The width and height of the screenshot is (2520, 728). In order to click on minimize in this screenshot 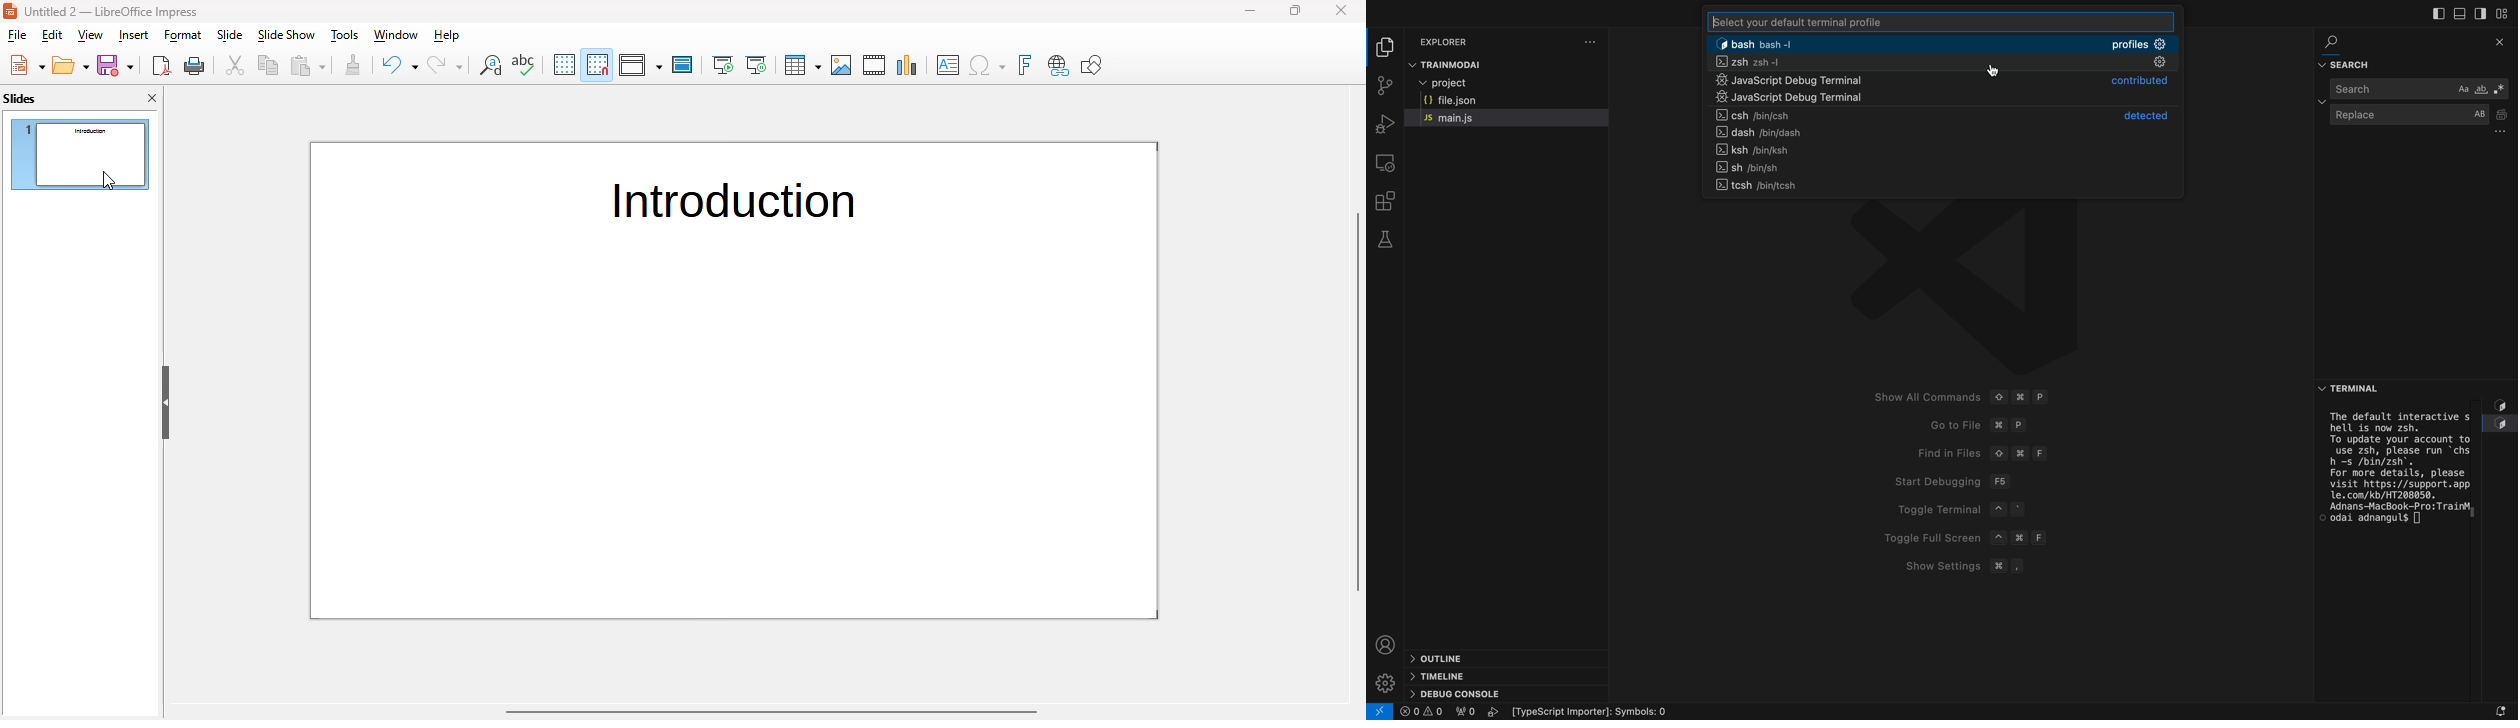, I will do `click(1252, 10)`.